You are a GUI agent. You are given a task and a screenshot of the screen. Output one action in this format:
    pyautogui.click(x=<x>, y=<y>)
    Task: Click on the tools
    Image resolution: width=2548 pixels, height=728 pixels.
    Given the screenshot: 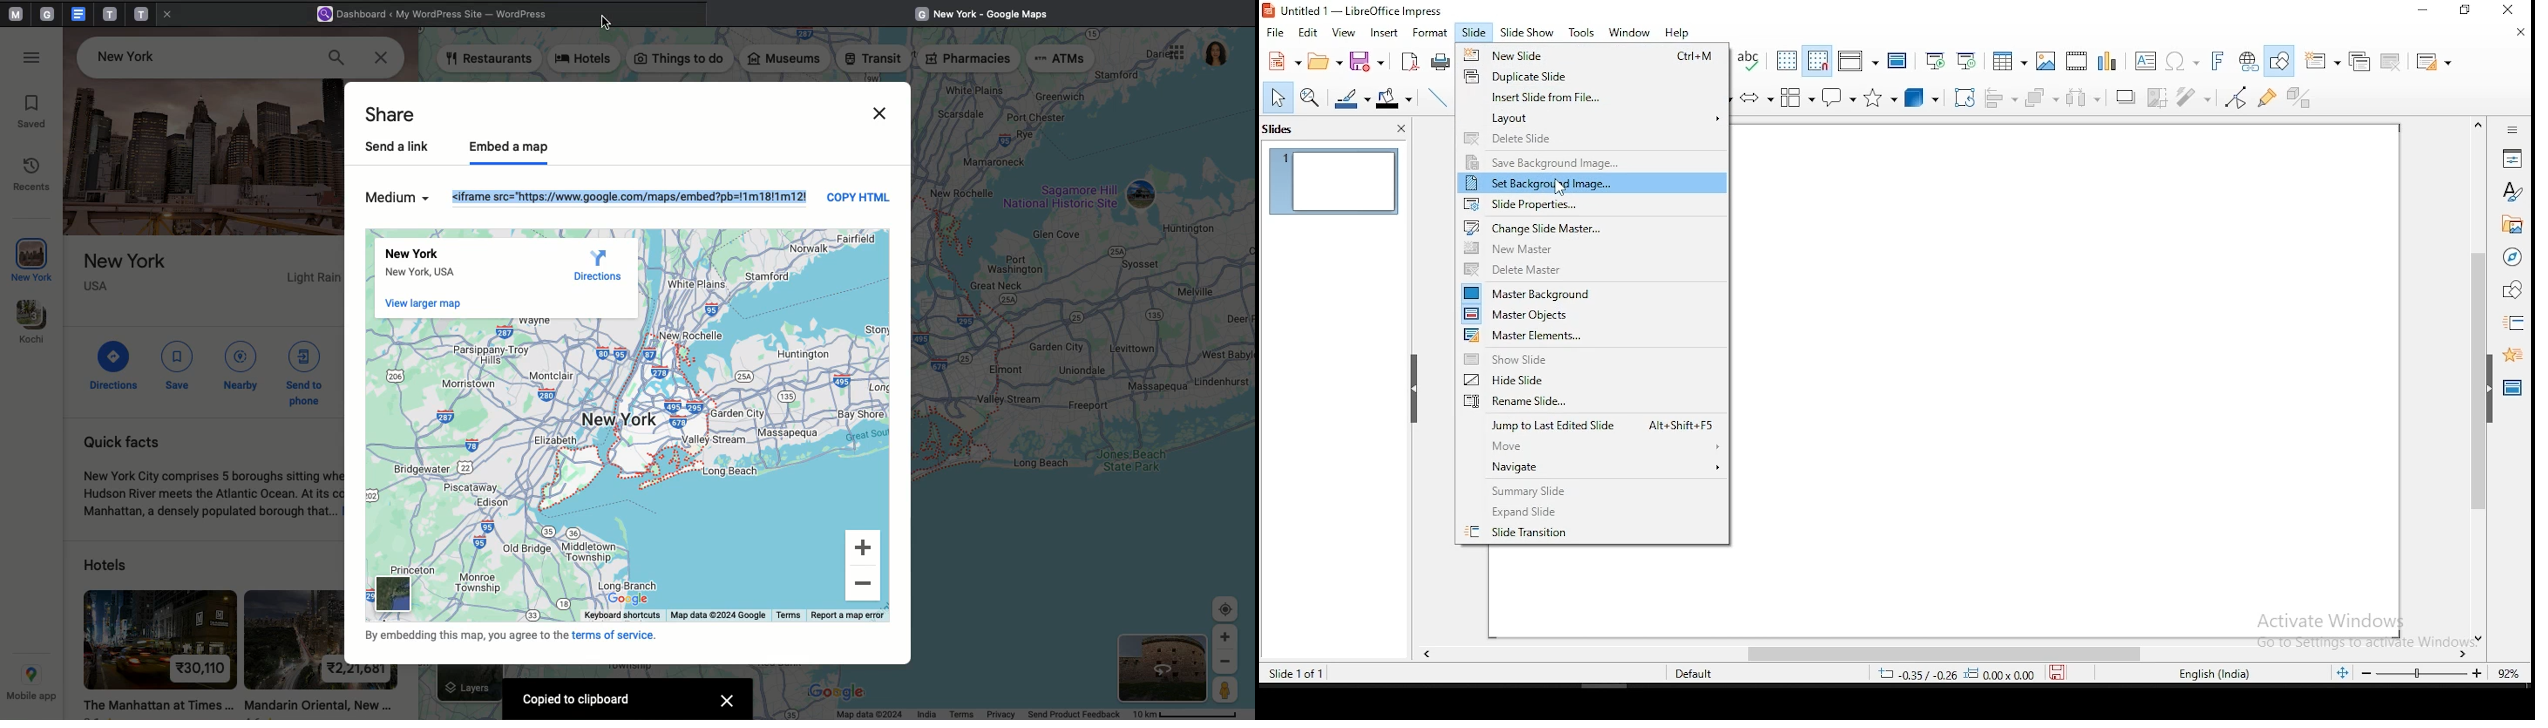 What is the action you would take?
    pyautogui.click(x=1584, y=32)
    